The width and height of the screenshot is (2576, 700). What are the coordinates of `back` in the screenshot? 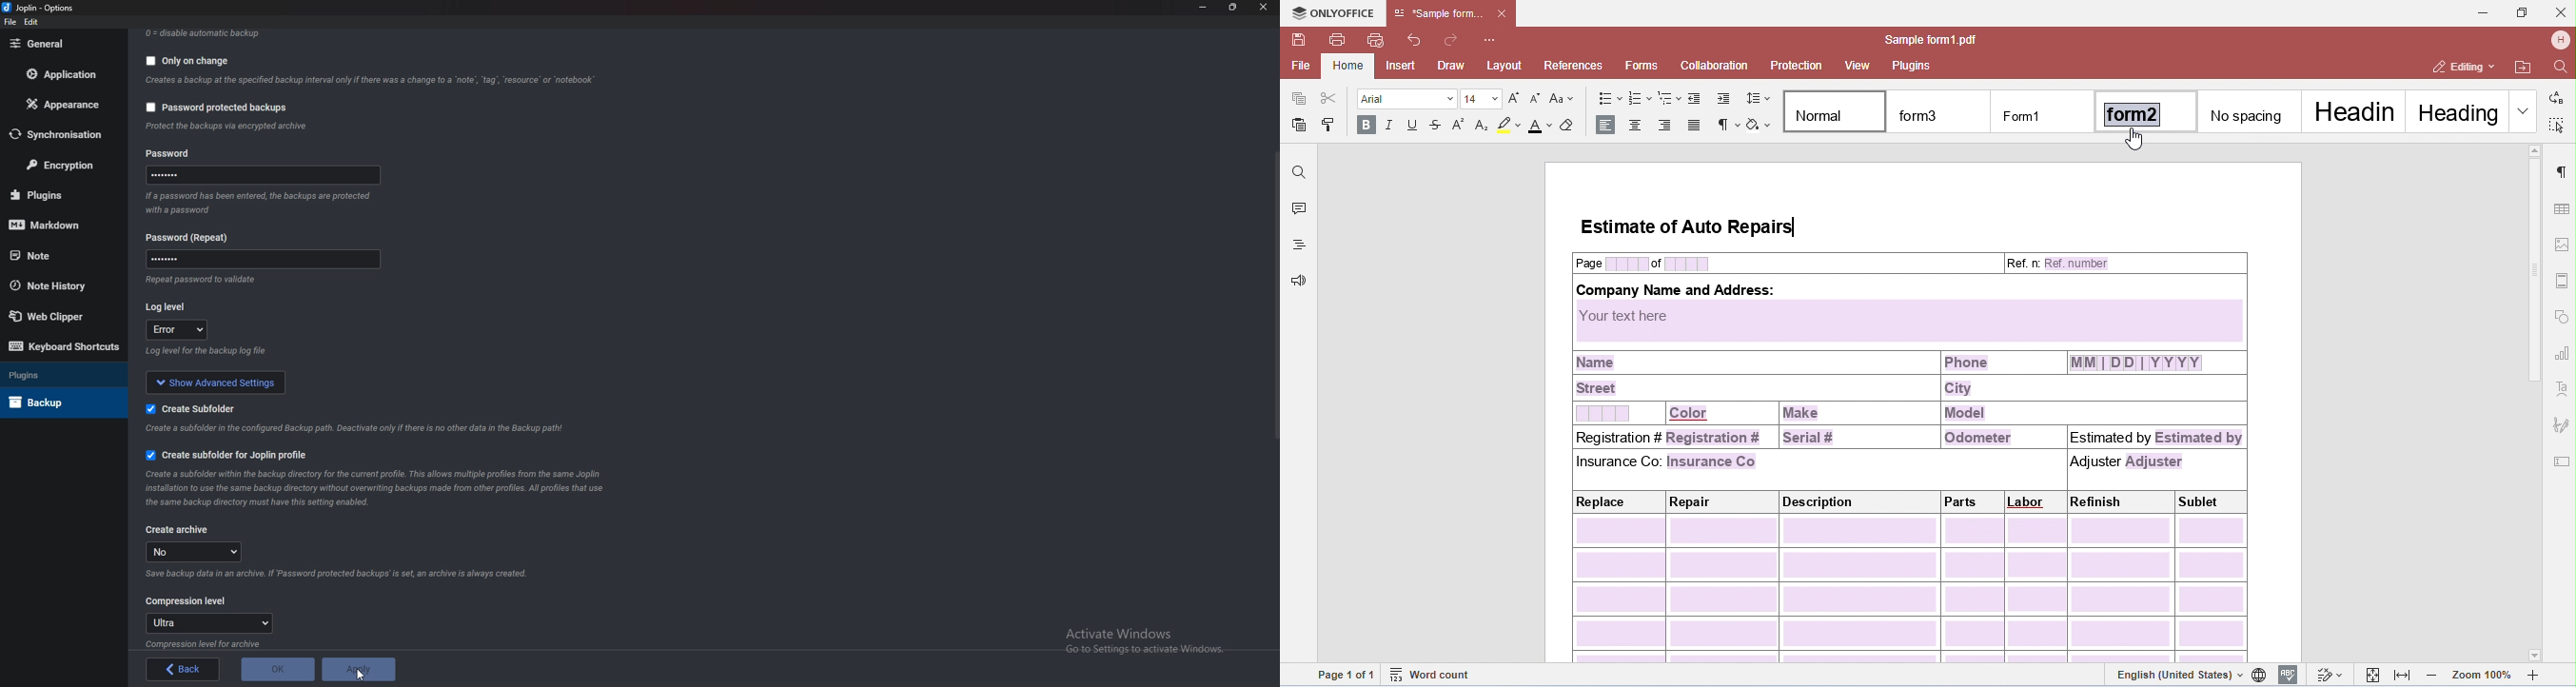 It's located at (181, 670).